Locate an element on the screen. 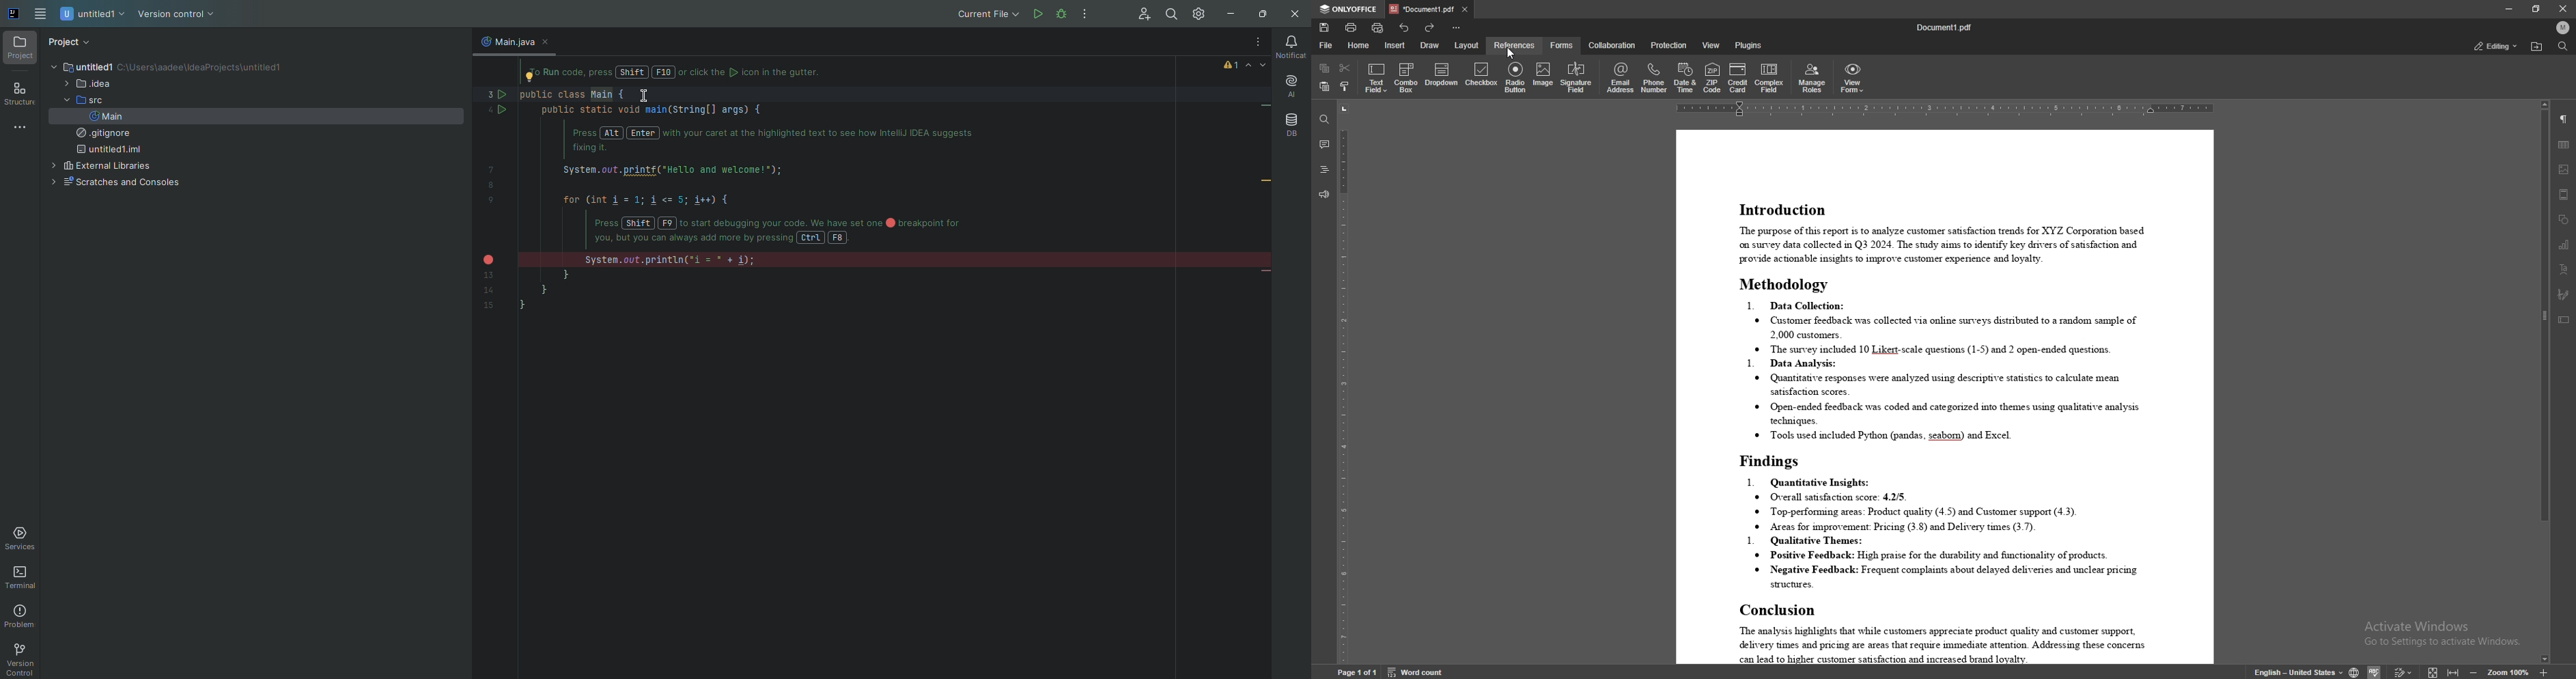 The width and height of the screenshot is (2576, 700). onlyoffice is located at coordinates (1349, 9).